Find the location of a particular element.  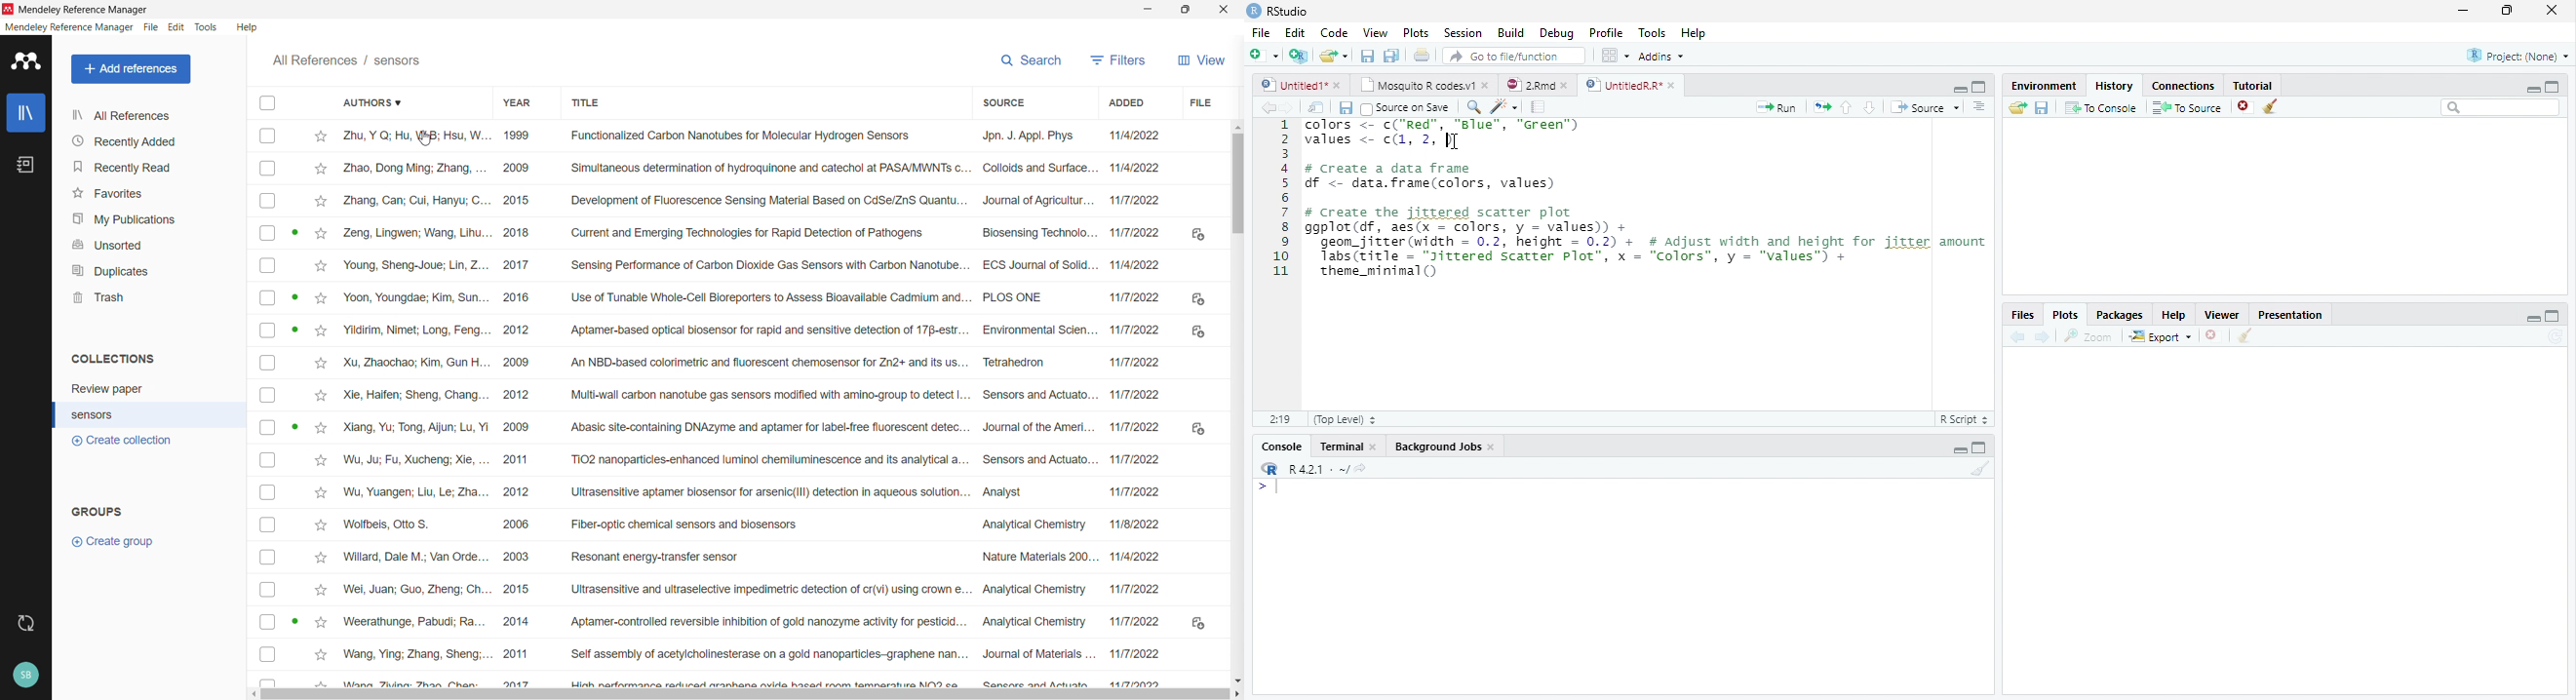

Tools is located at coordinates (1652, 32).